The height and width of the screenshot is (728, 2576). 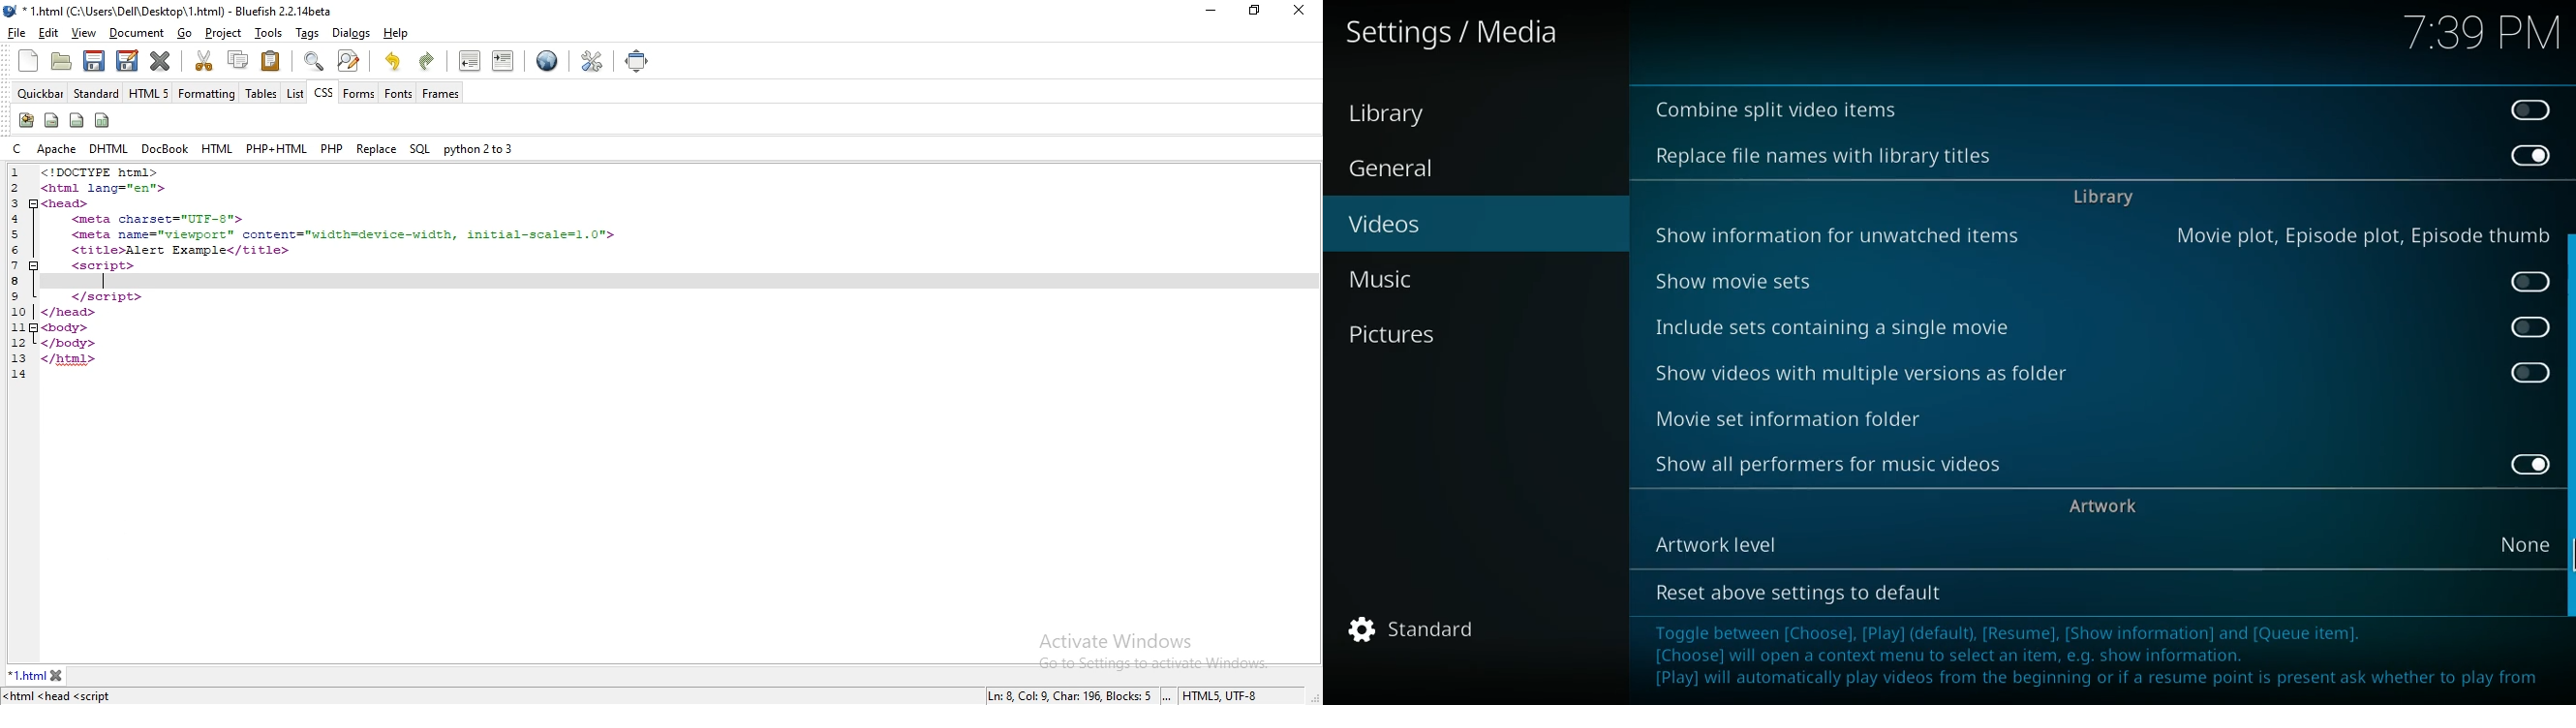 What do you see at coordinates (1405, 115) in the screenshot?
I see `Library` at bounding box center [1405, 115].